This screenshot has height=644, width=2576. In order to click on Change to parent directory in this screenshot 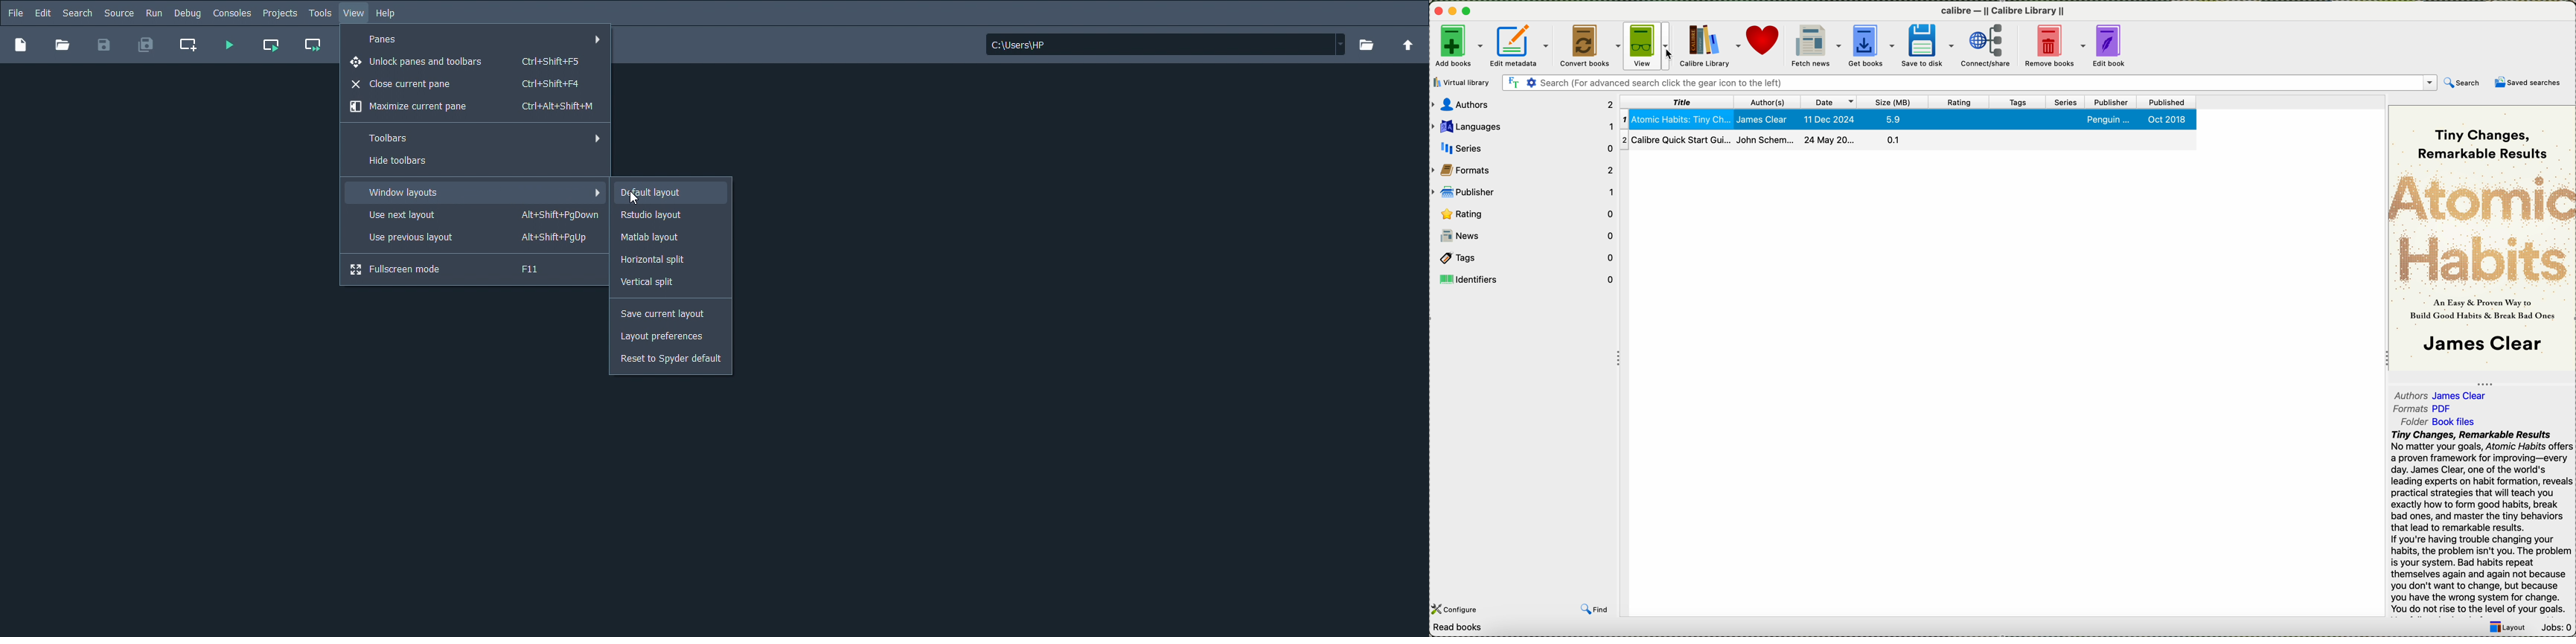, I will do `click(1409, 44)`.